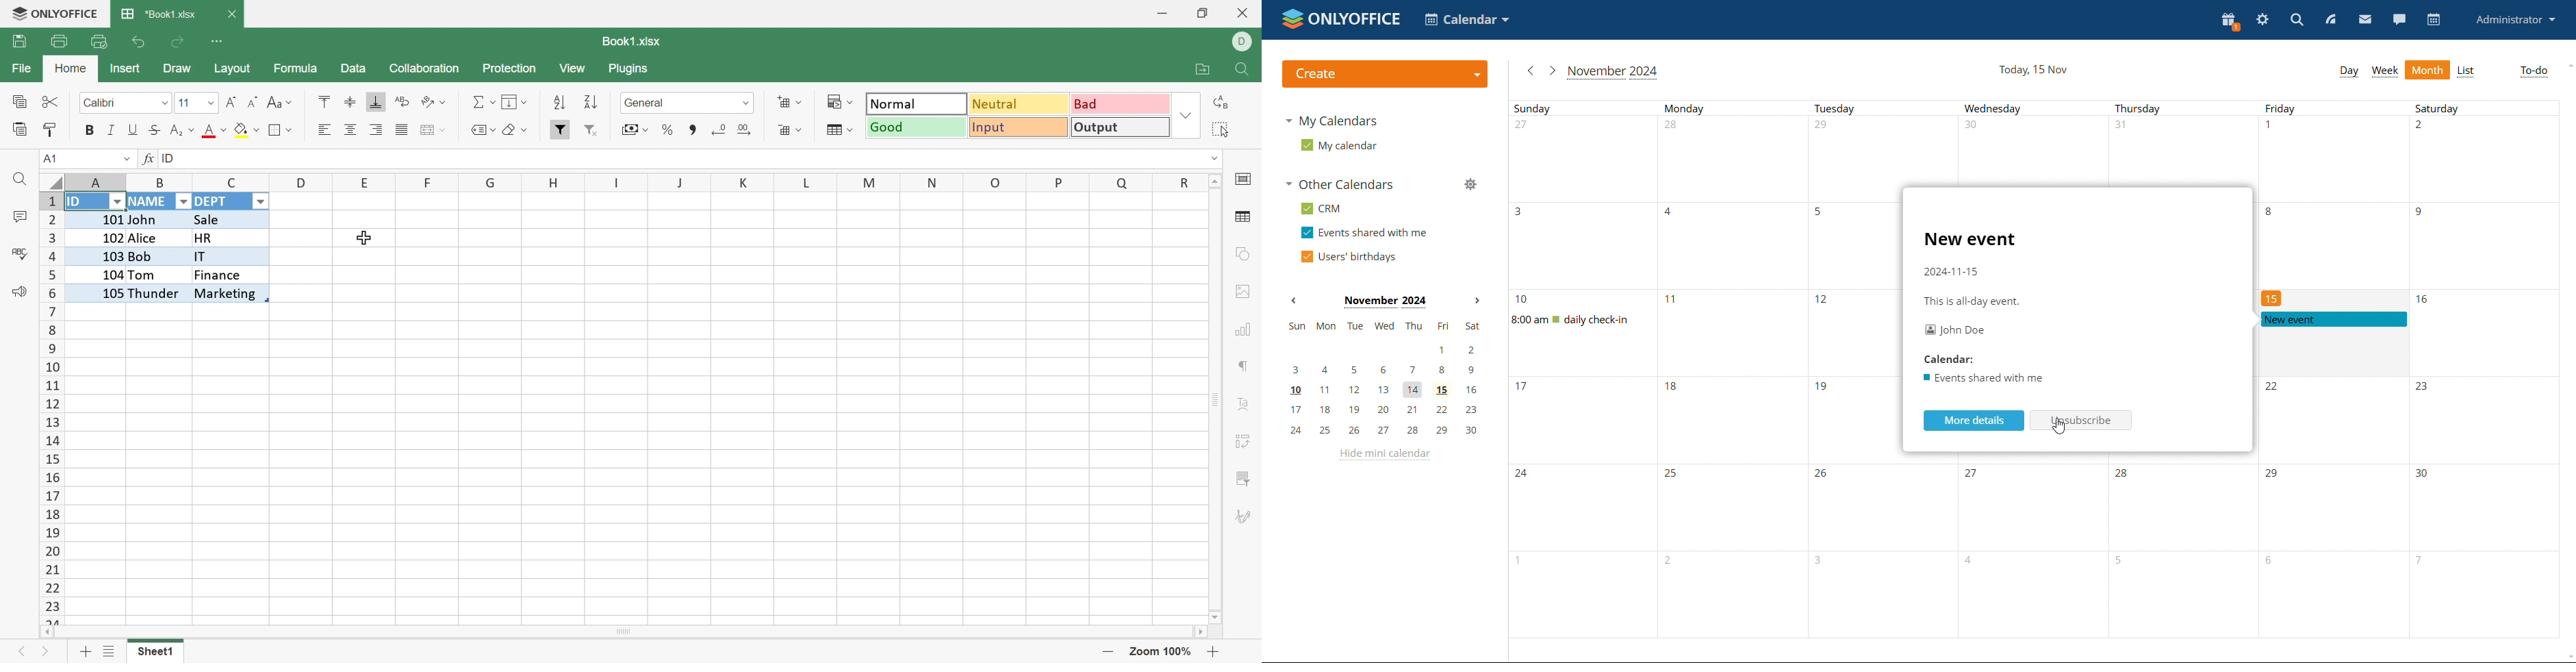 This screenshot has width=2576, height=672. I want to click on users' birthdays, so click(1347, 257).